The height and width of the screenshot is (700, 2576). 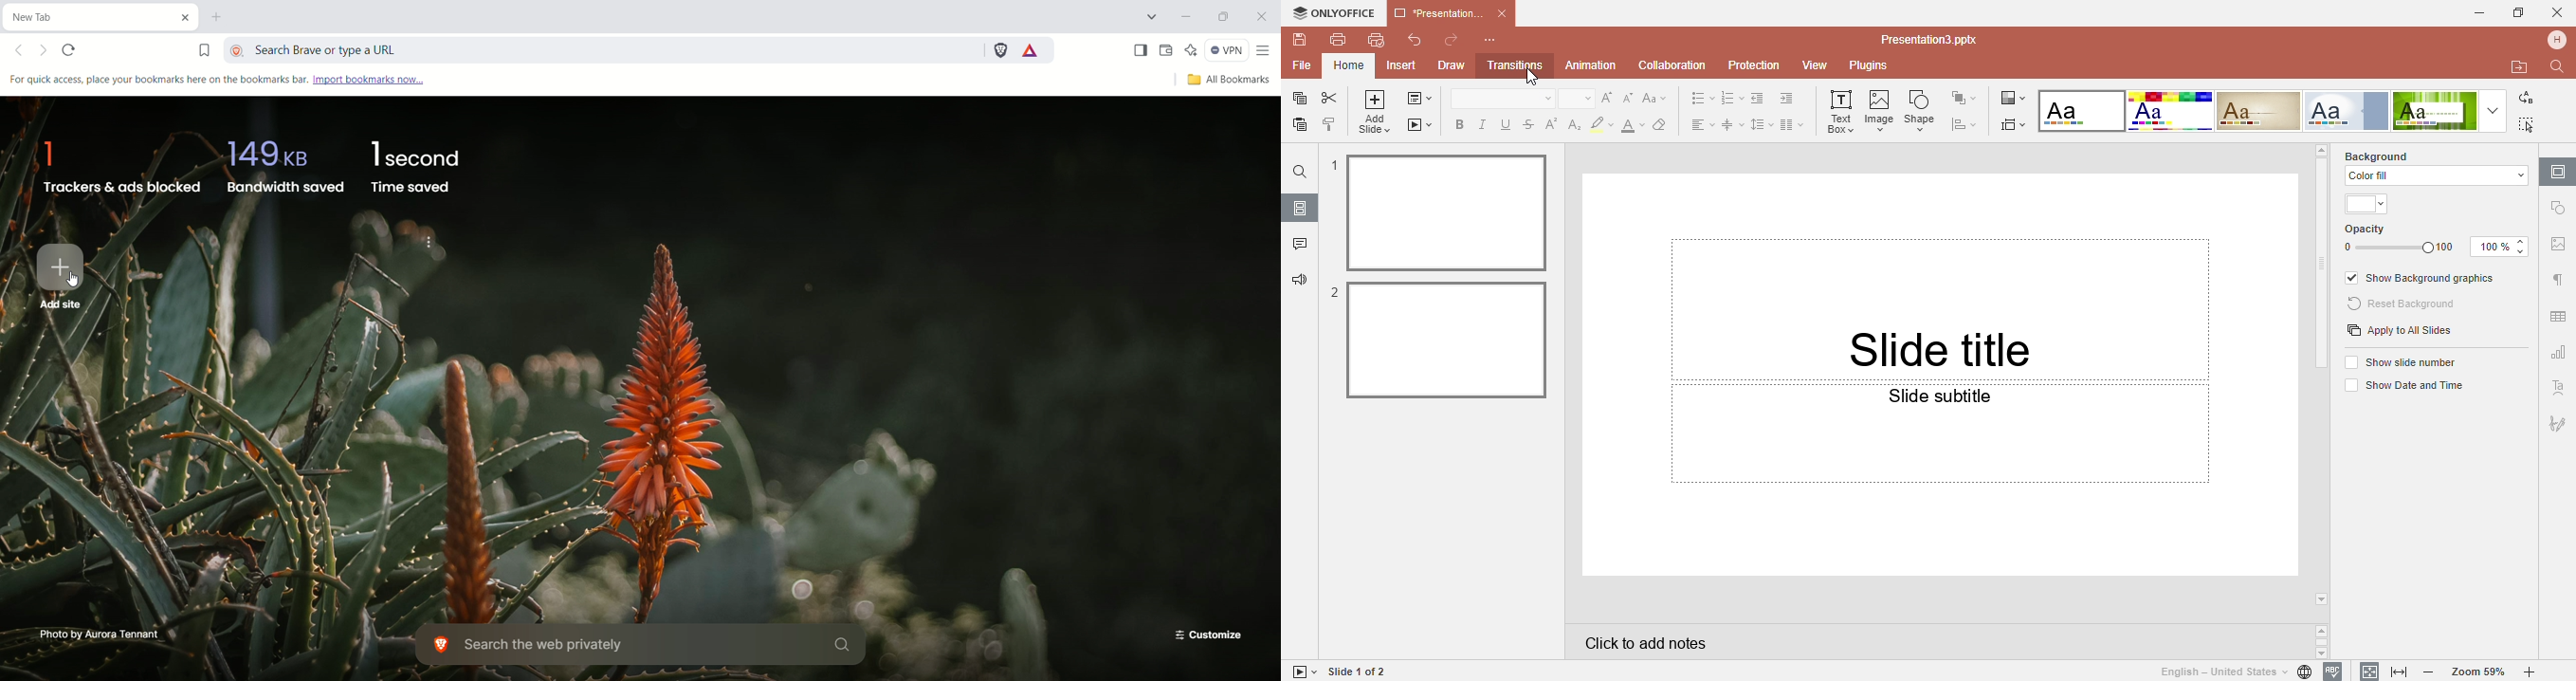 What do you see at coordinates (1299, 246) in the screenshot?
I see `Comments` at bounding box center [1299, 246].